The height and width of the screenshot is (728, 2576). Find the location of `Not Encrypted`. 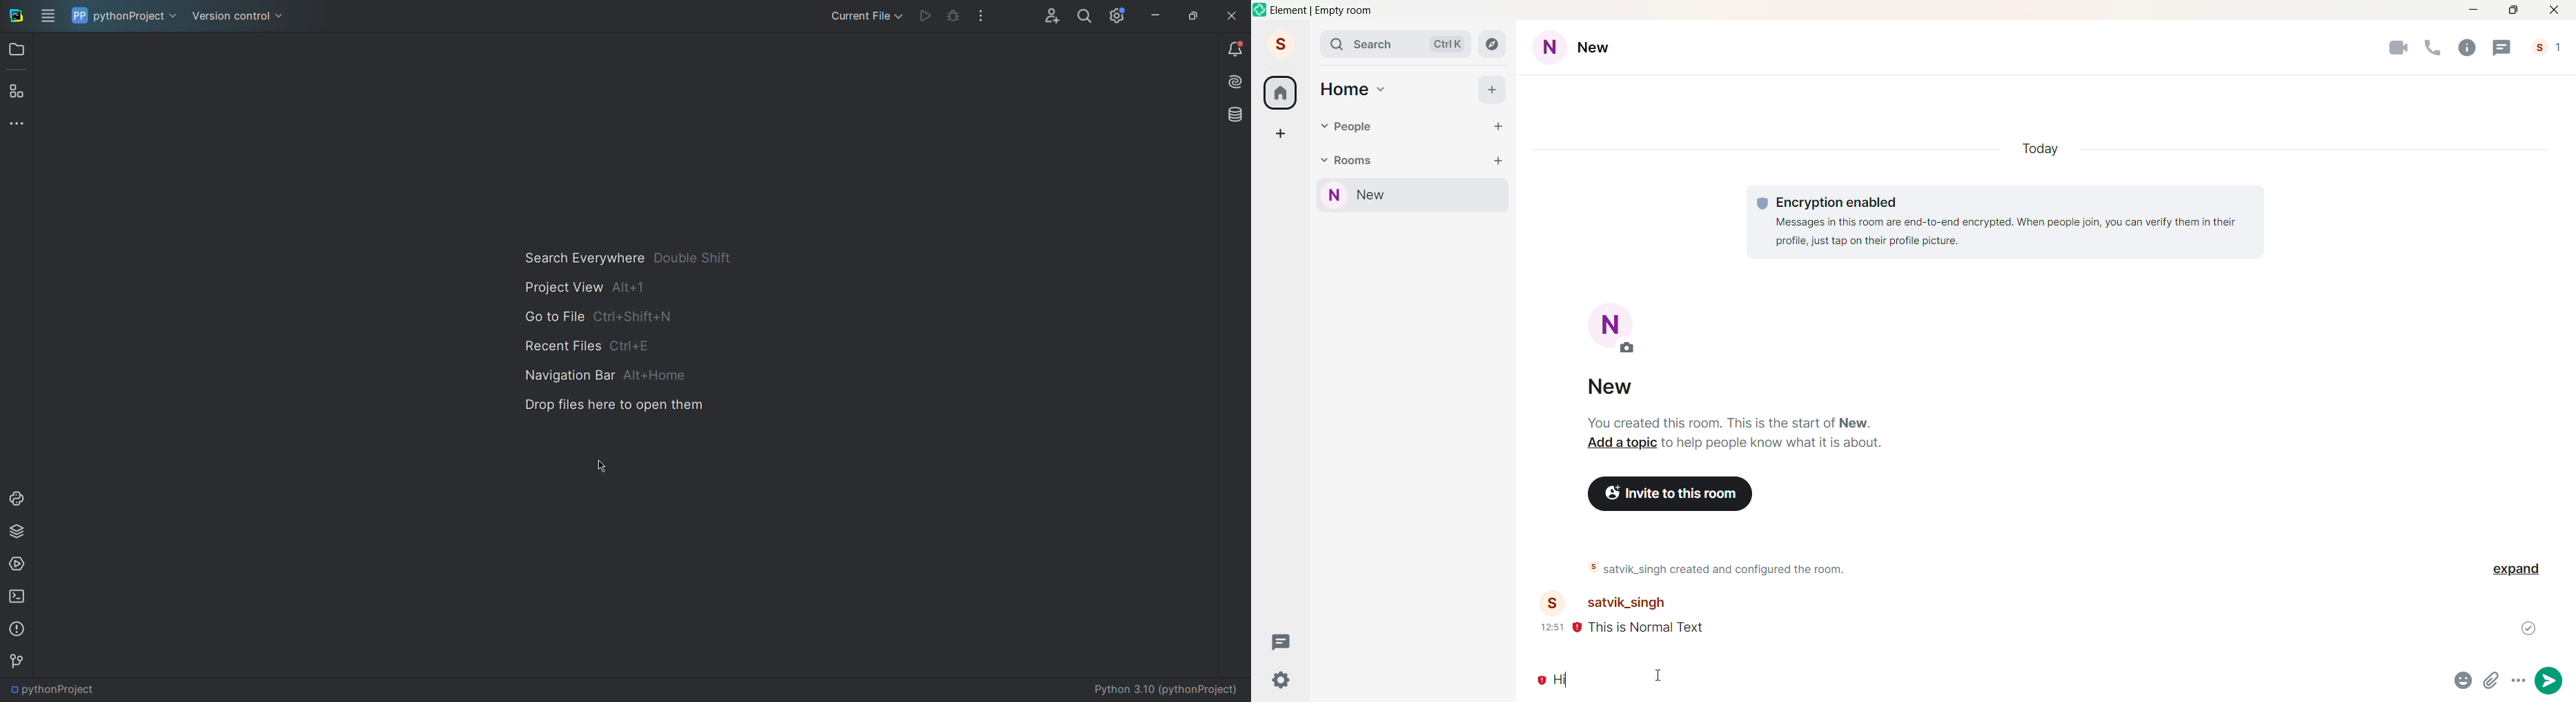

Not Encrypted is located at coordinates (1577, 630).